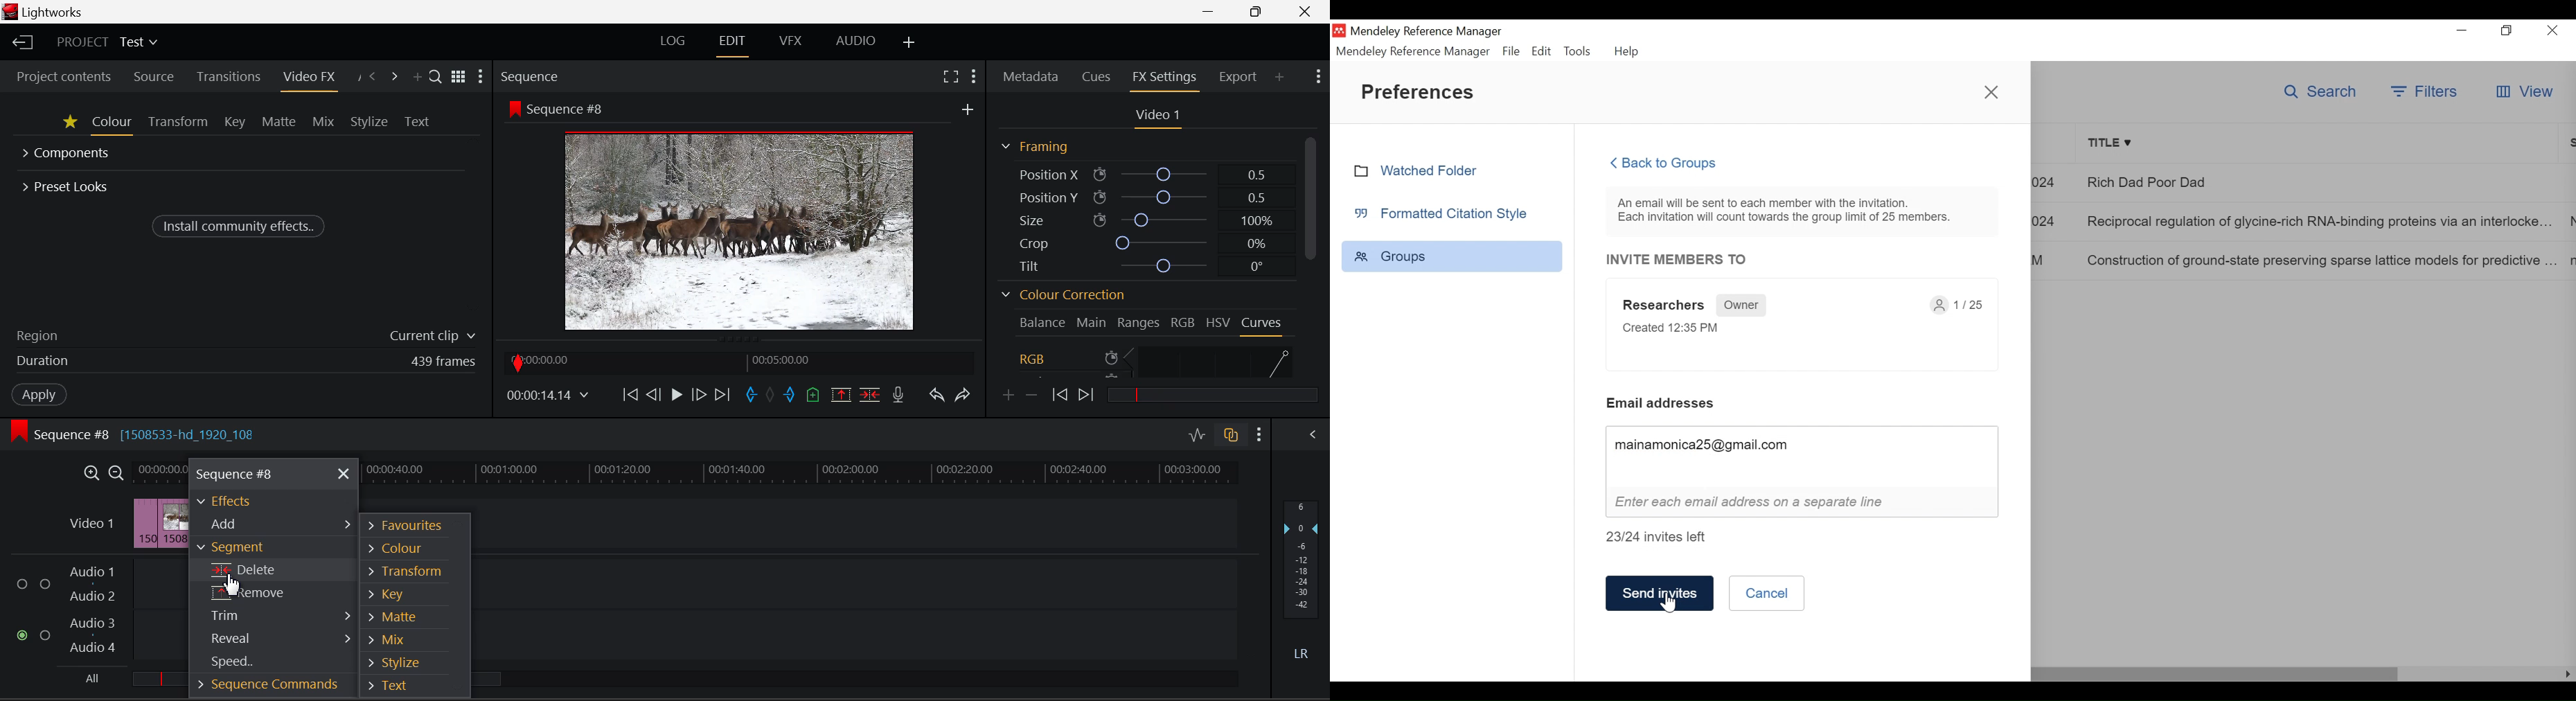  Describe the element at coordinates (101, 680) in the screenshot. I see `all` at that location.